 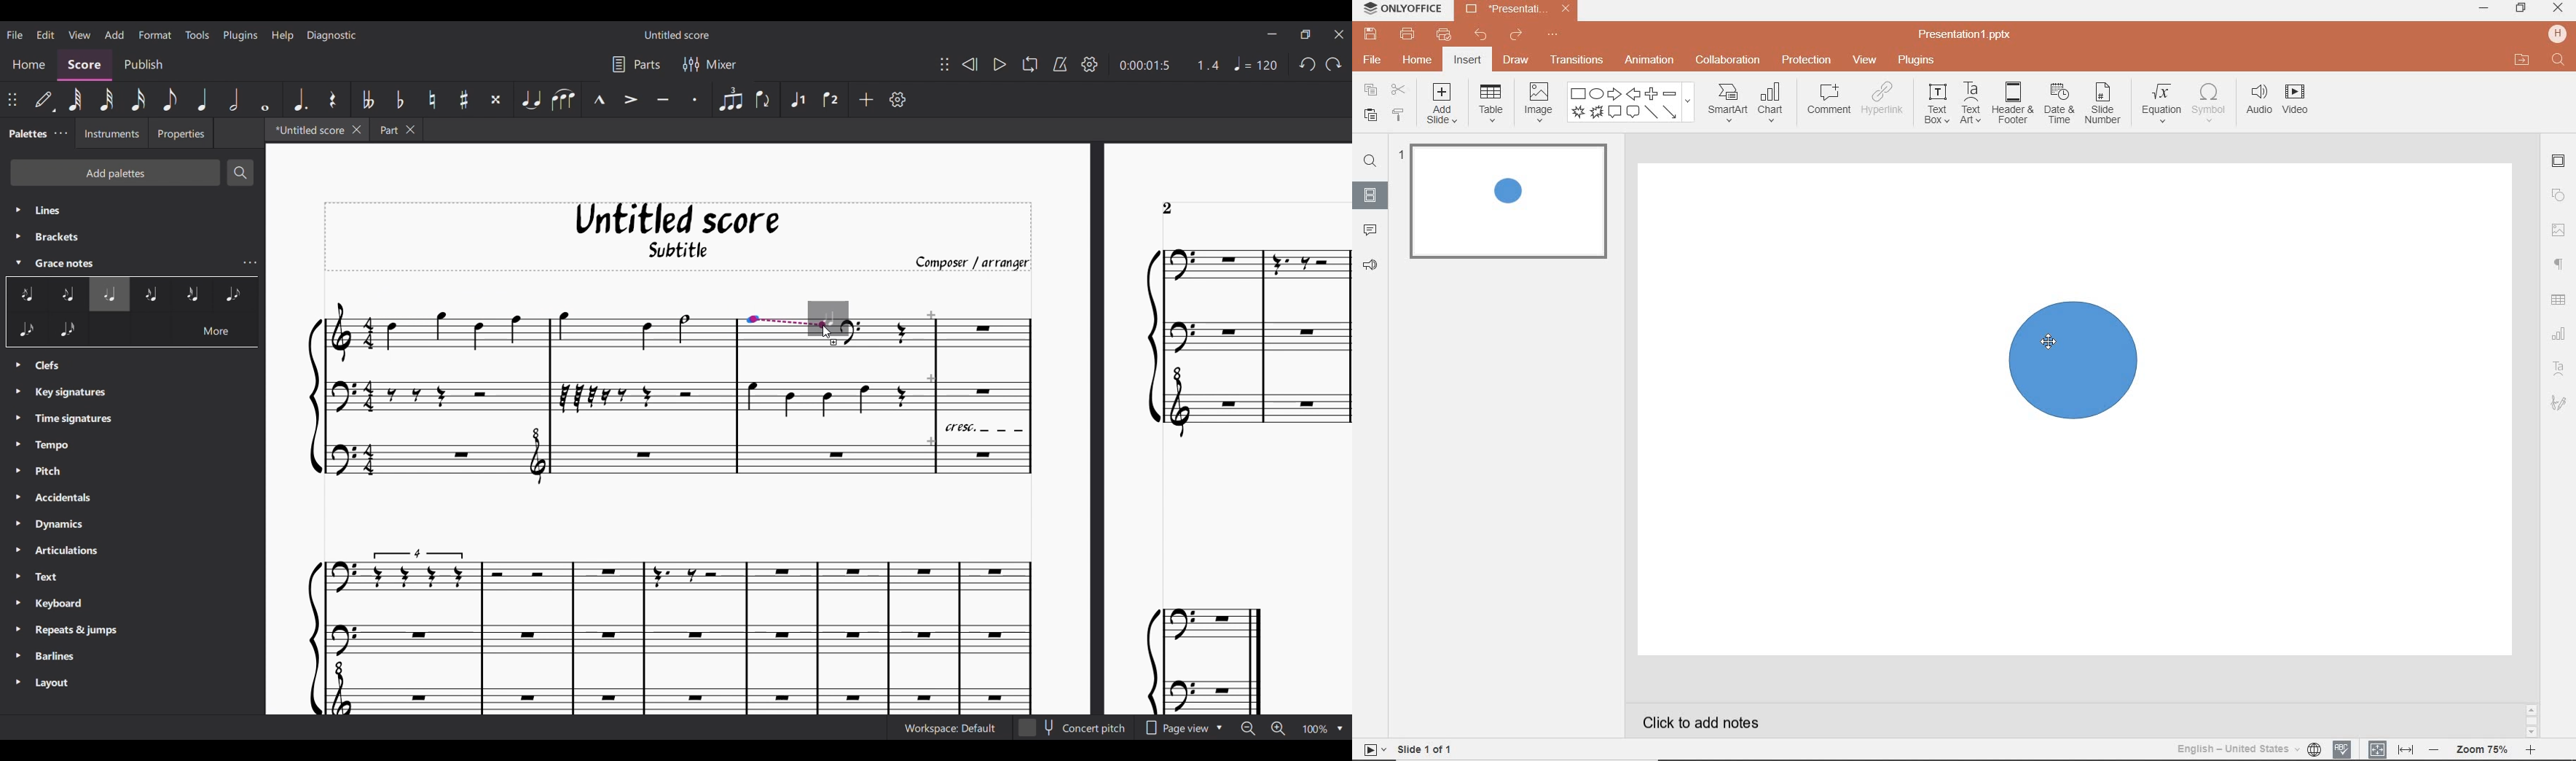 What do you see at coordinates (2482, 750) in the screenshot?
I see `zoom` at bounding box center [2482, 750].